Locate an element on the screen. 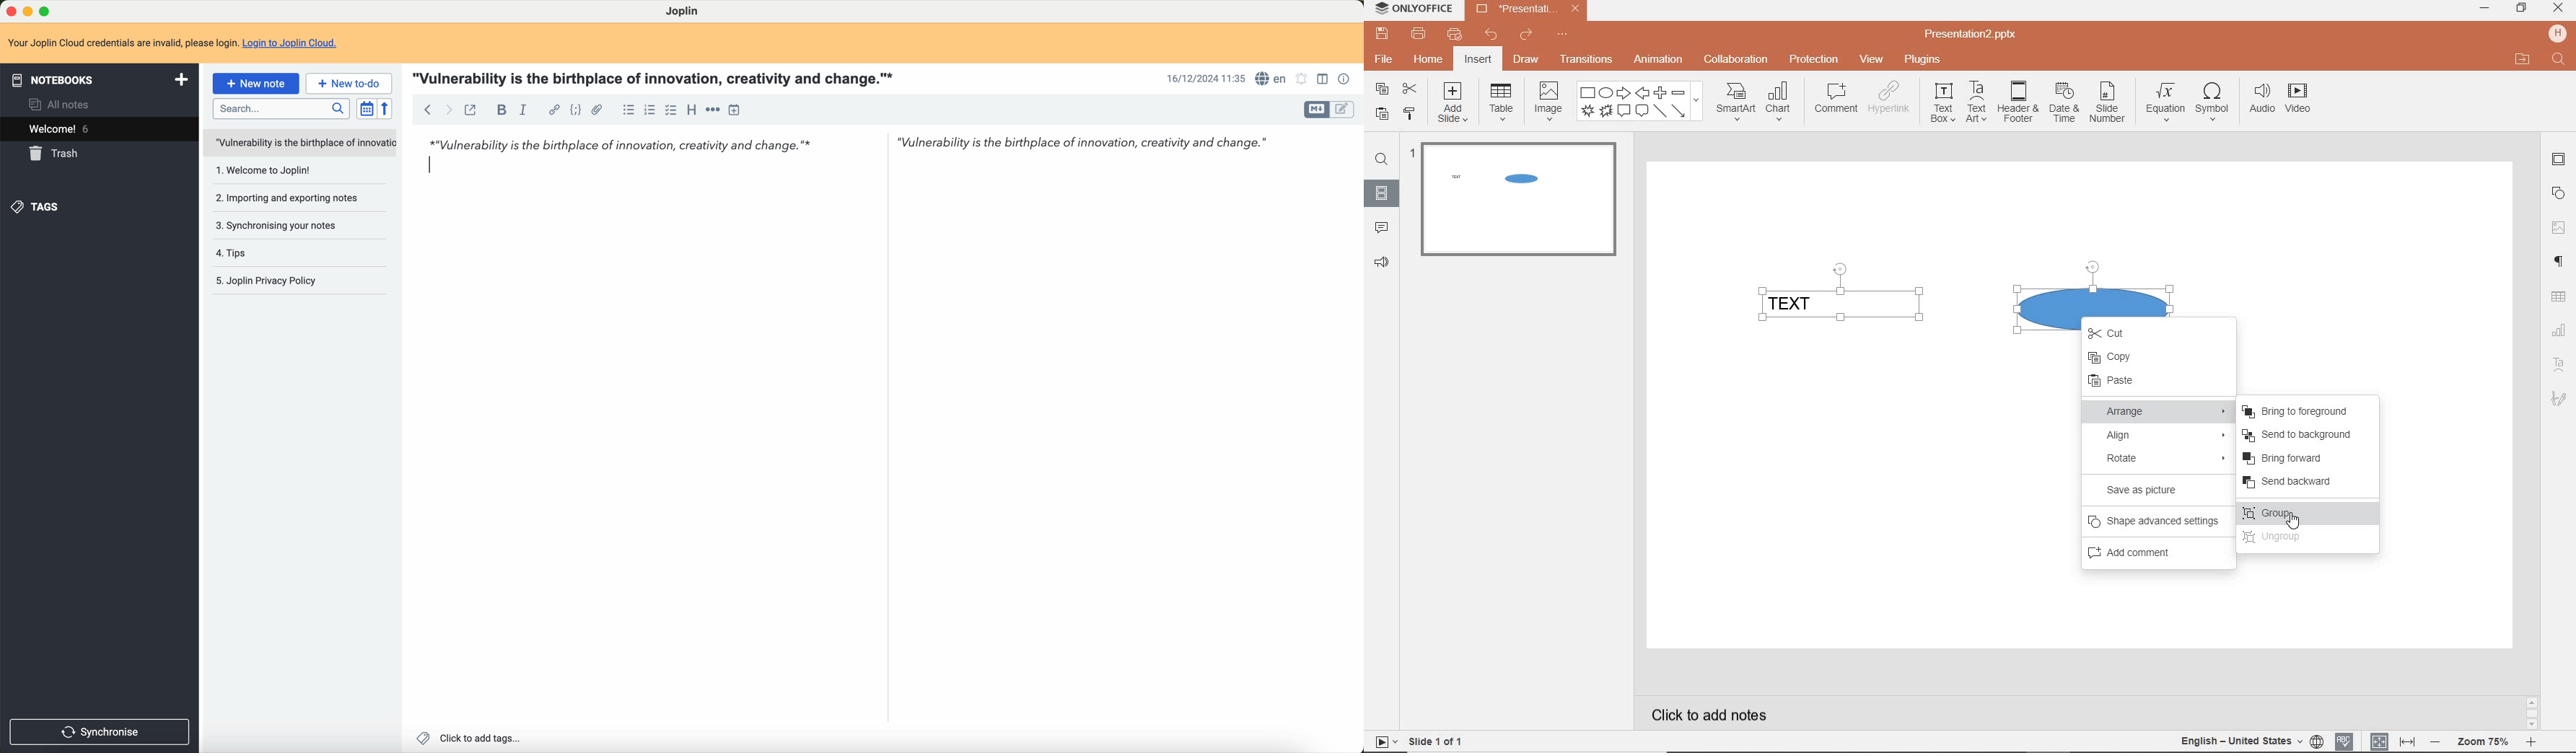 Image resolution: width=2576 pixels, height=756 pixels. 16/12/2024 11:35 is located at coordinates (1203, 79).